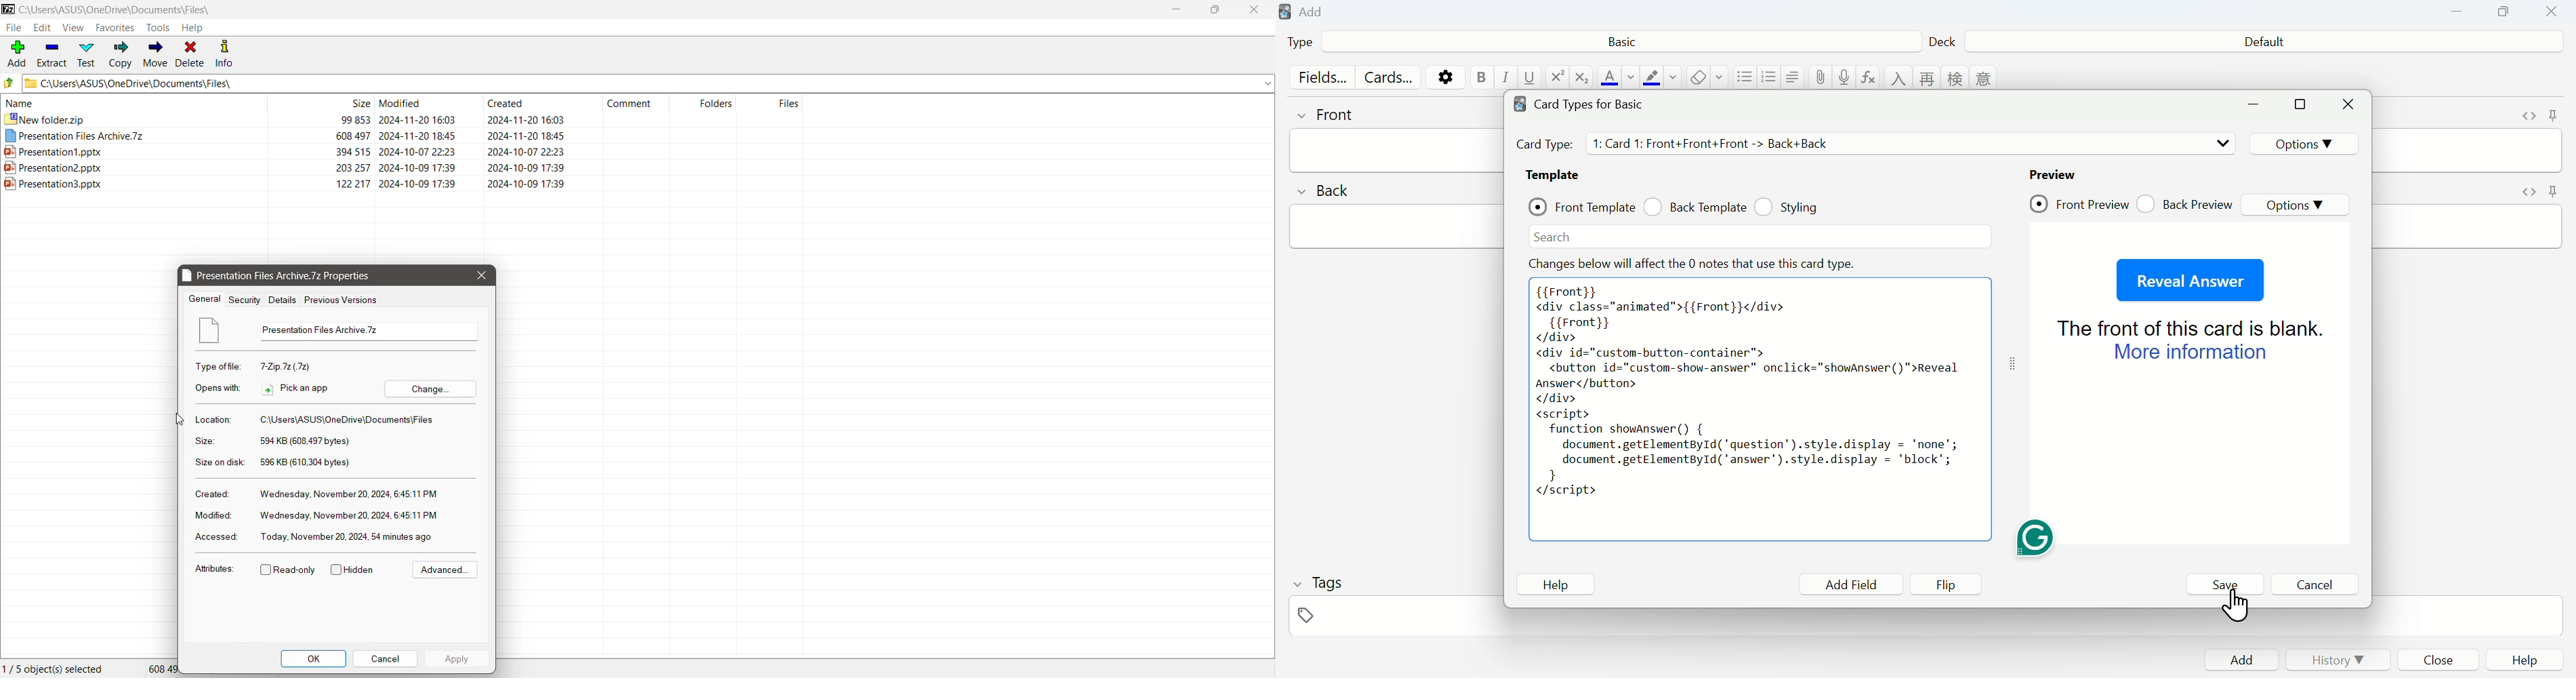  I want to click on change color, so click(1631, 77).